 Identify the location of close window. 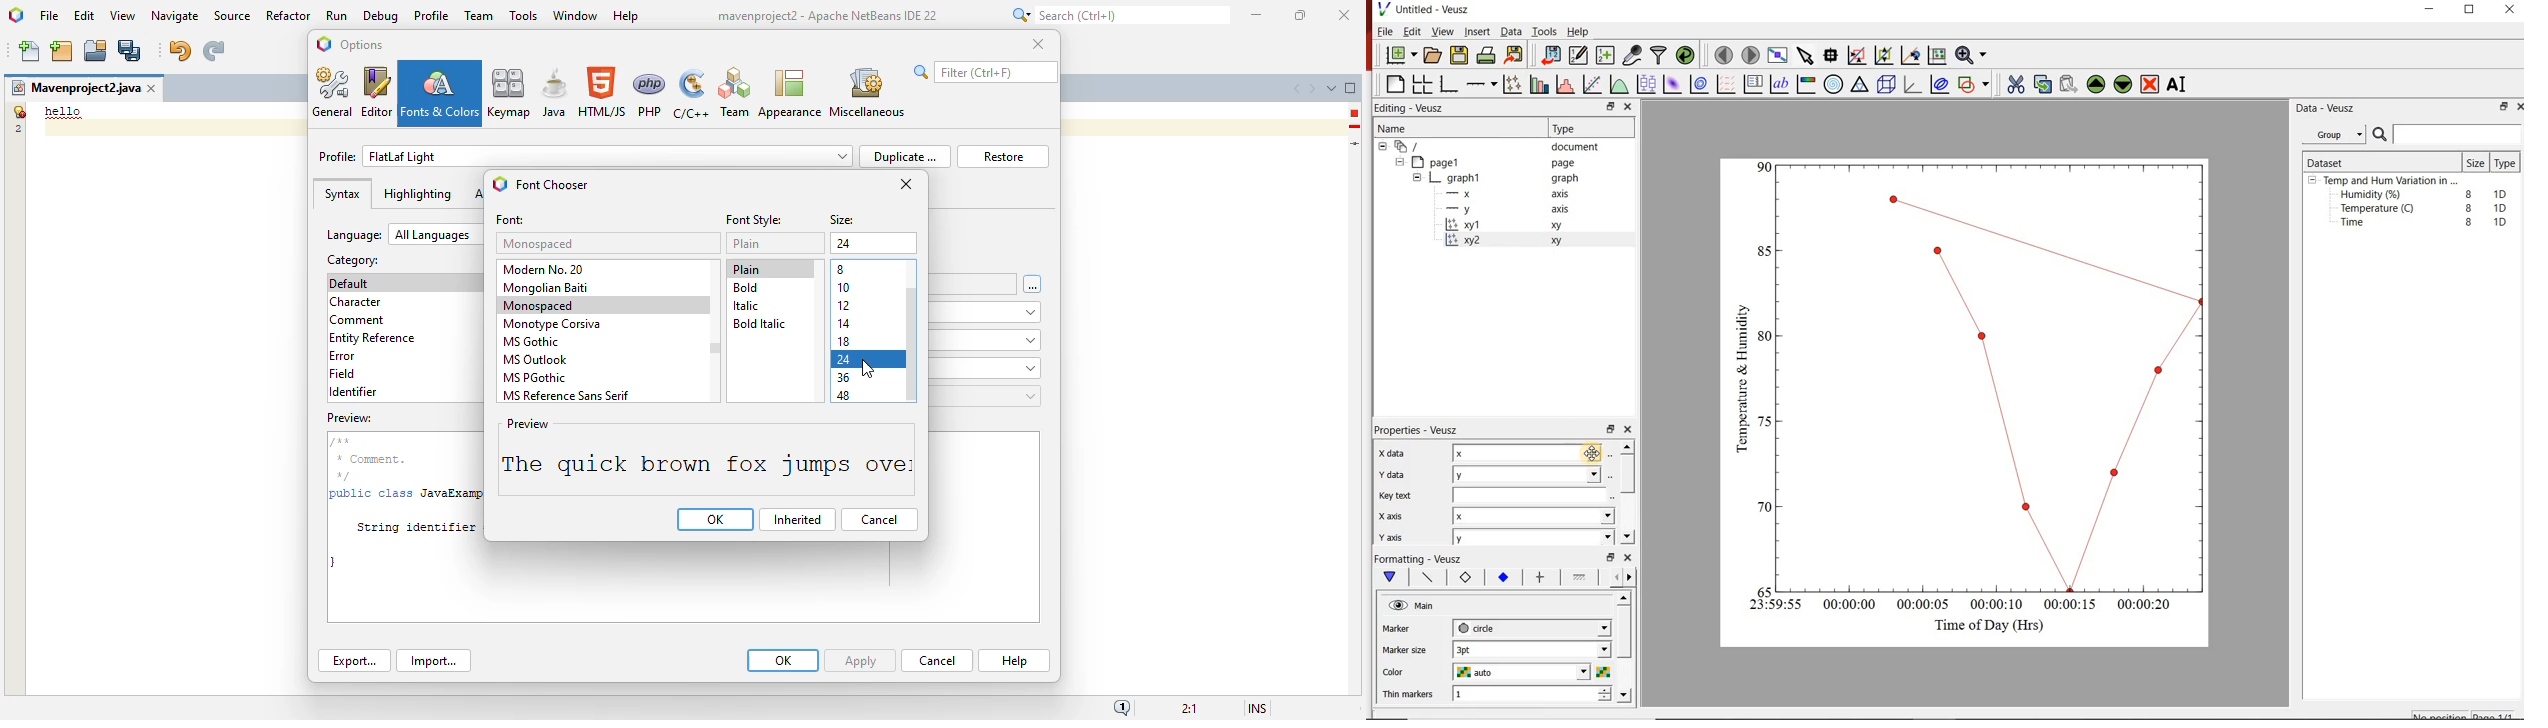
(153, 88).